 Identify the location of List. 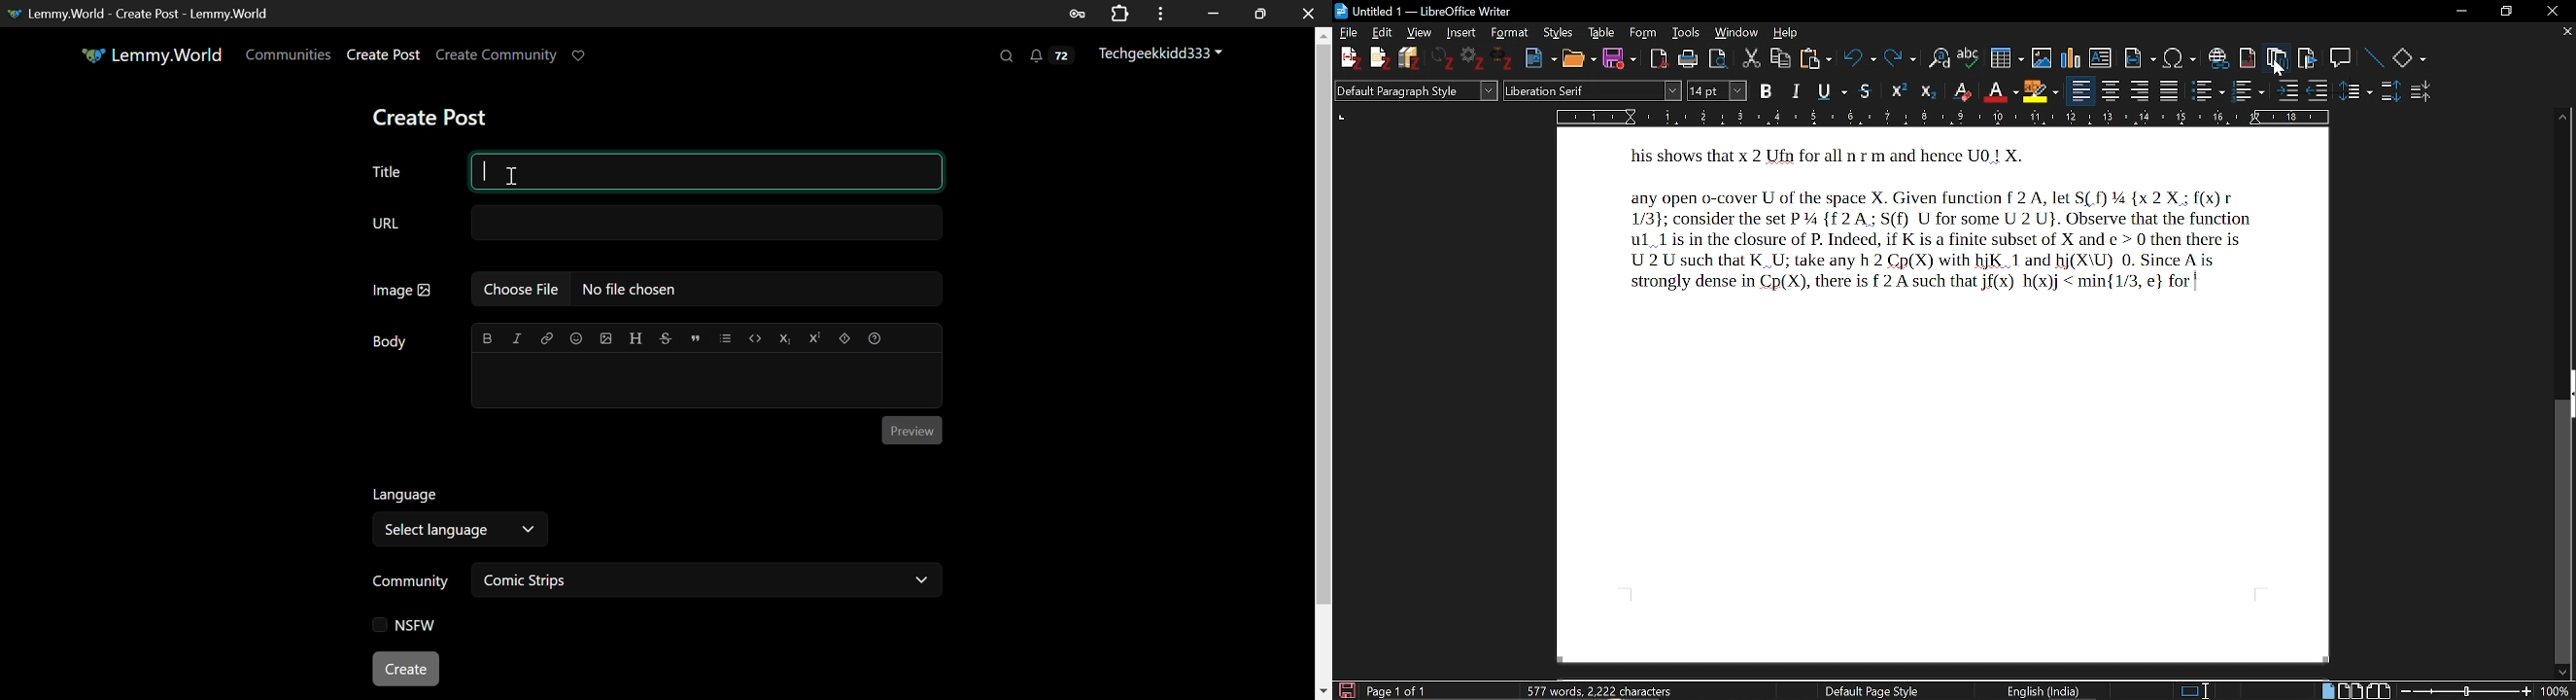
(725, 337).